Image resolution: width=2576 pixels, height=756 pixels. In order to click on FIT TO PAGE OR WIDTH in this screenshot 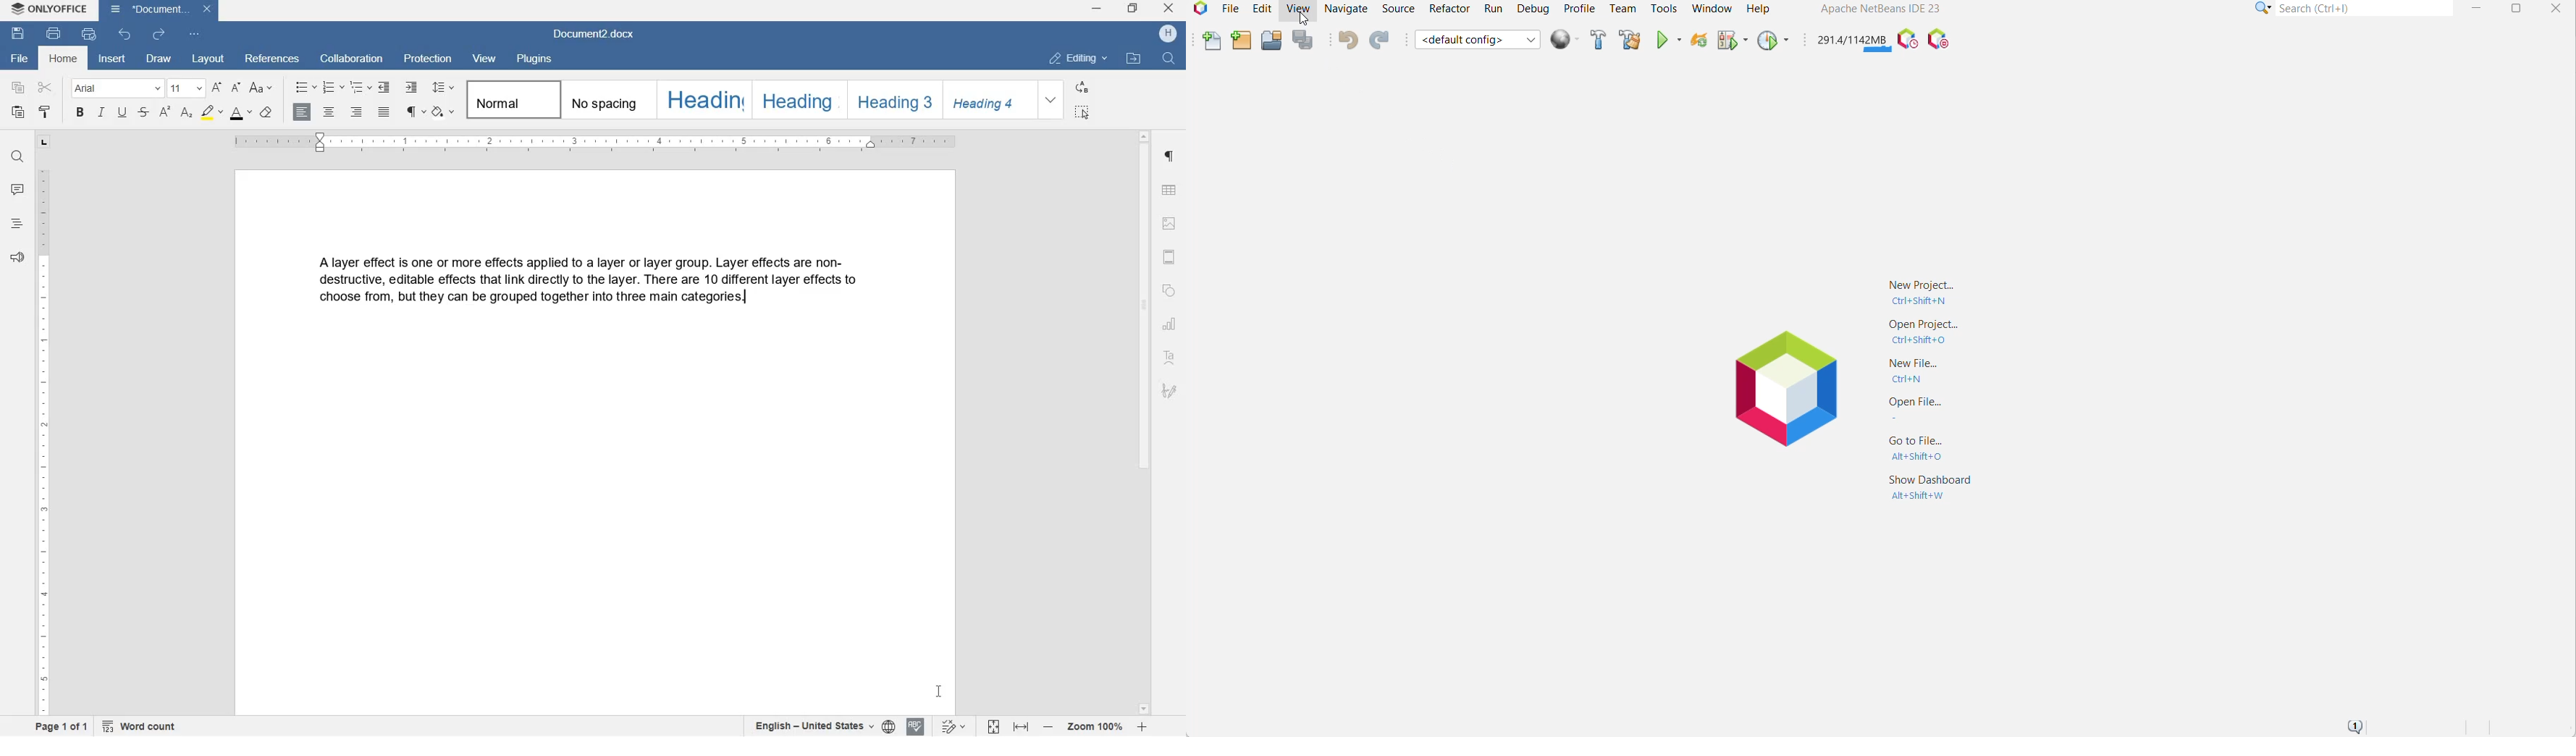, I will do `click(1010, 728)`.